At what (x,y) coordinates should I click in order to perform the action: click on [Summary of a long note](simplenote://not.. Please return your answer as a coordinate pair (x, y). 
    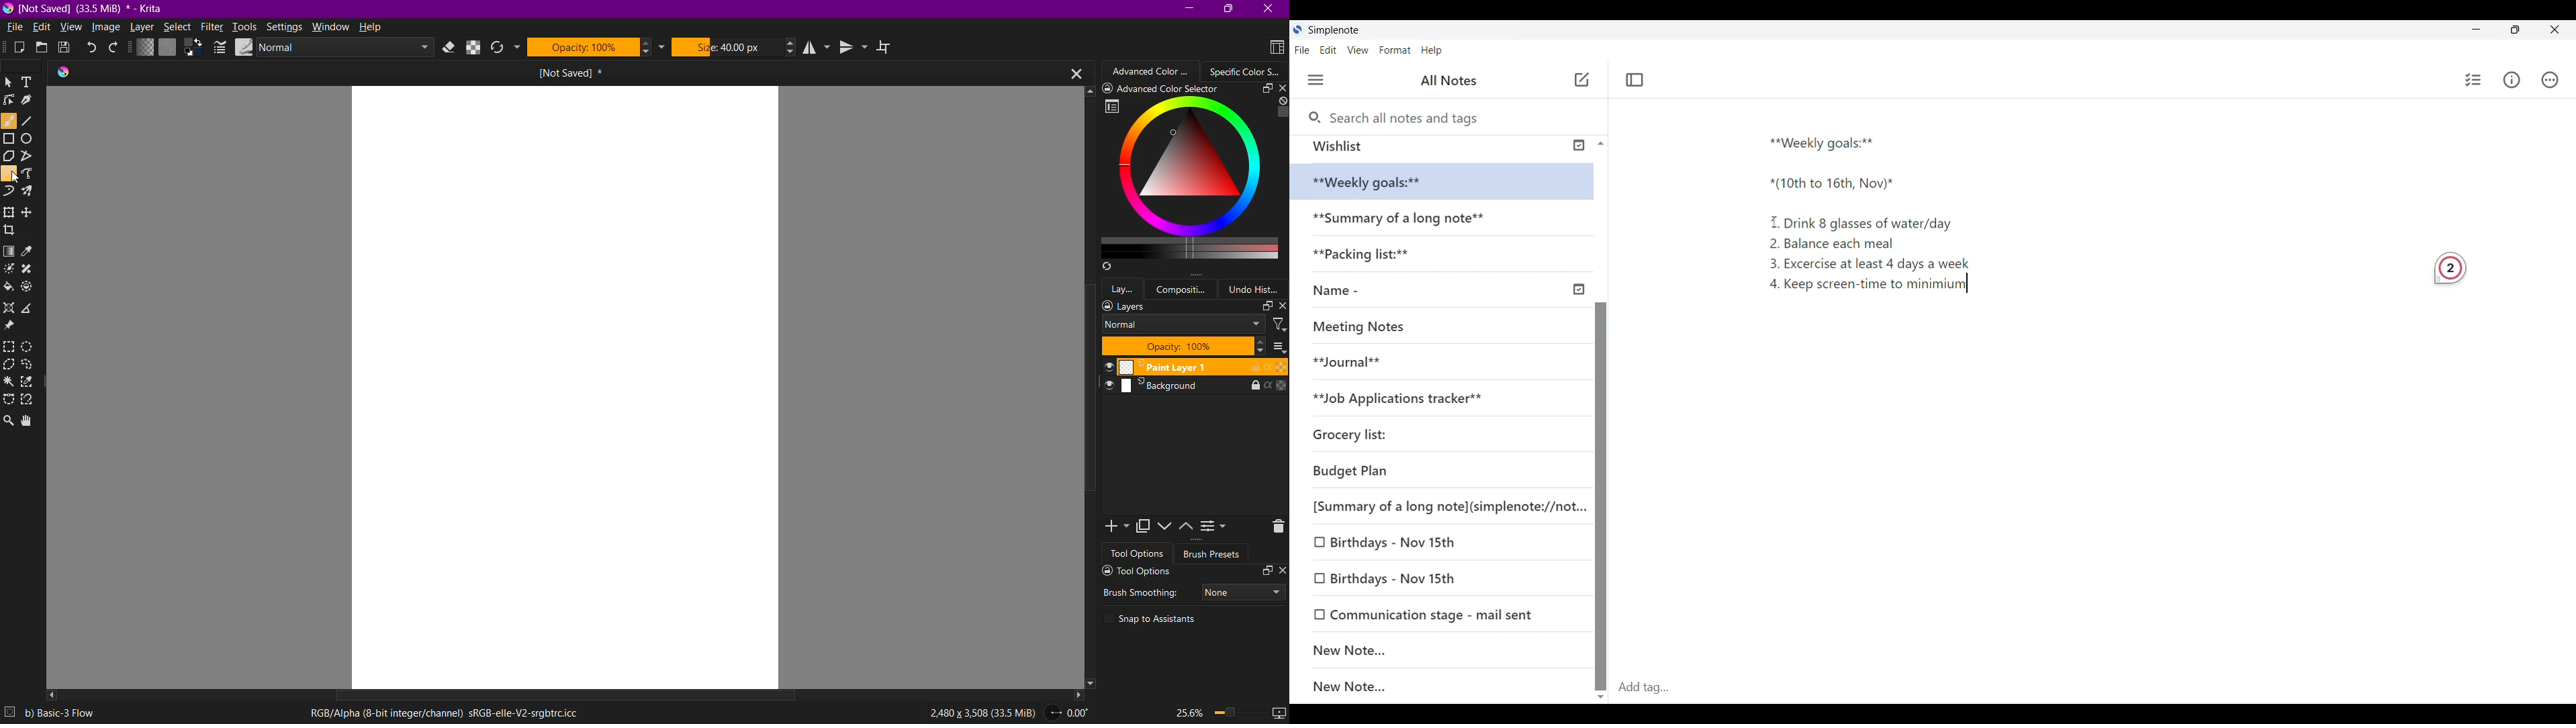
    Looking at the image, I should click on (1441, 505).